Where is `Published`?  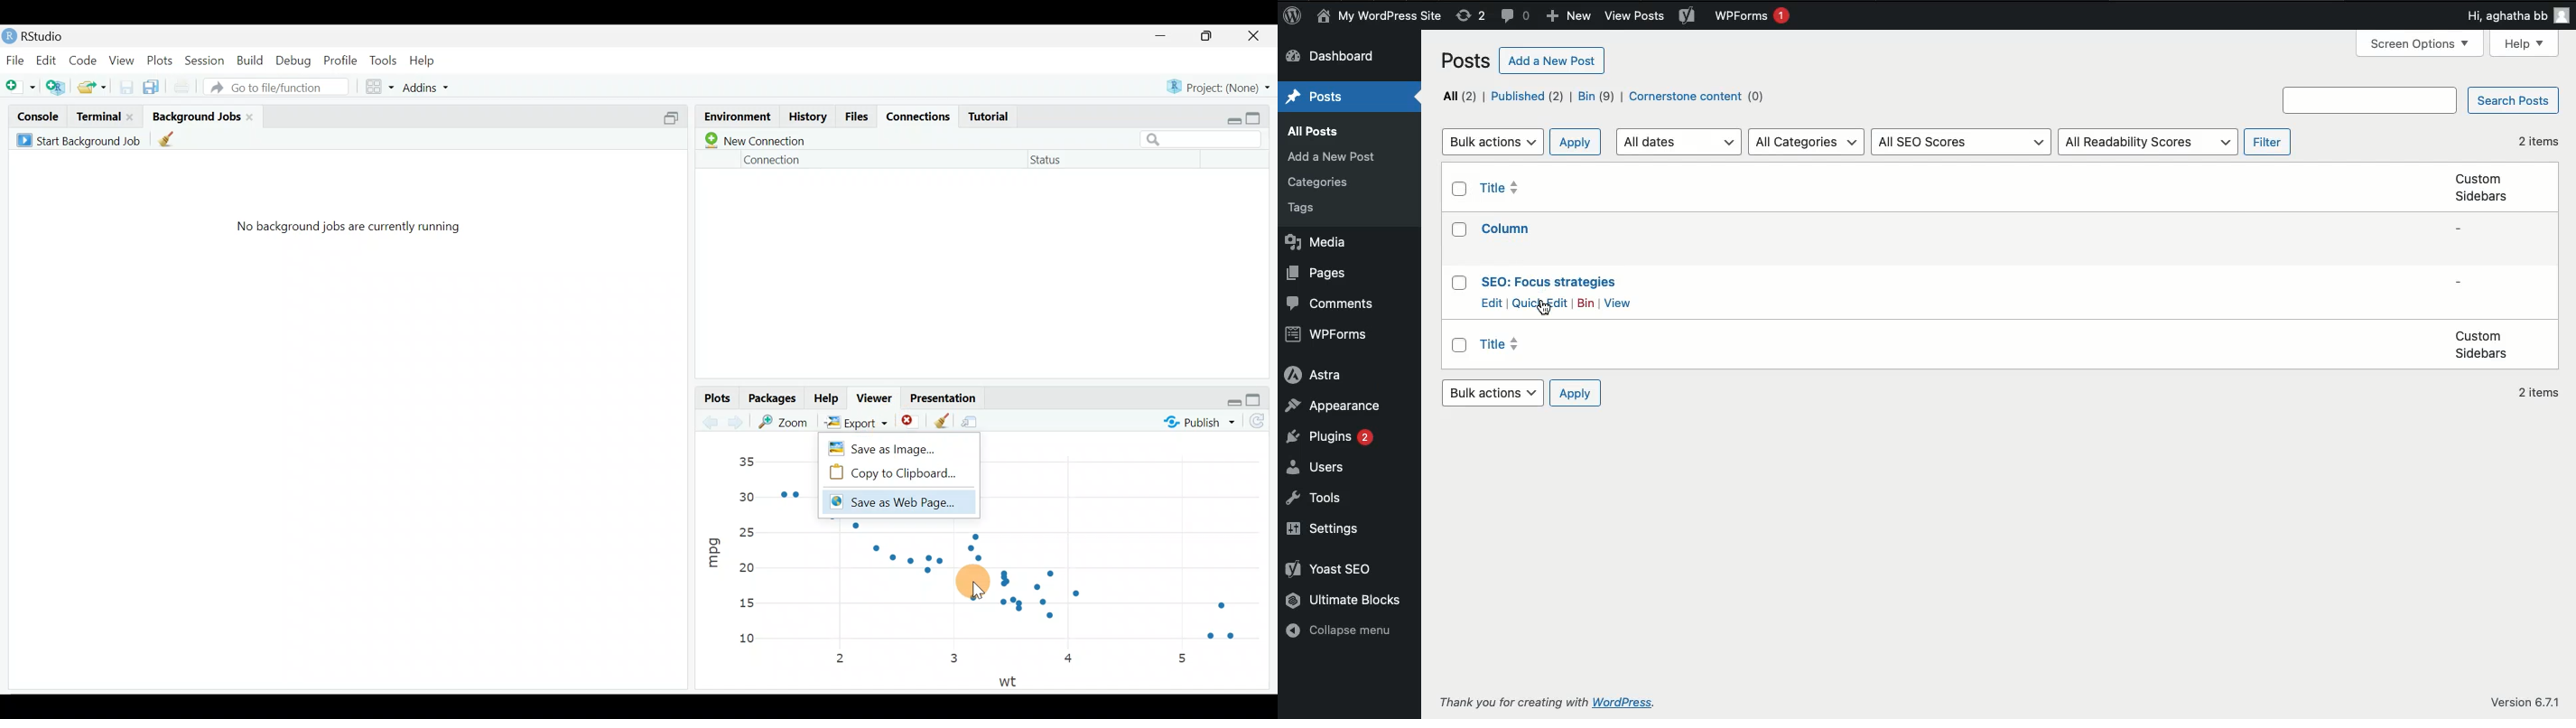
Published is located at coordinates (1527, 96).